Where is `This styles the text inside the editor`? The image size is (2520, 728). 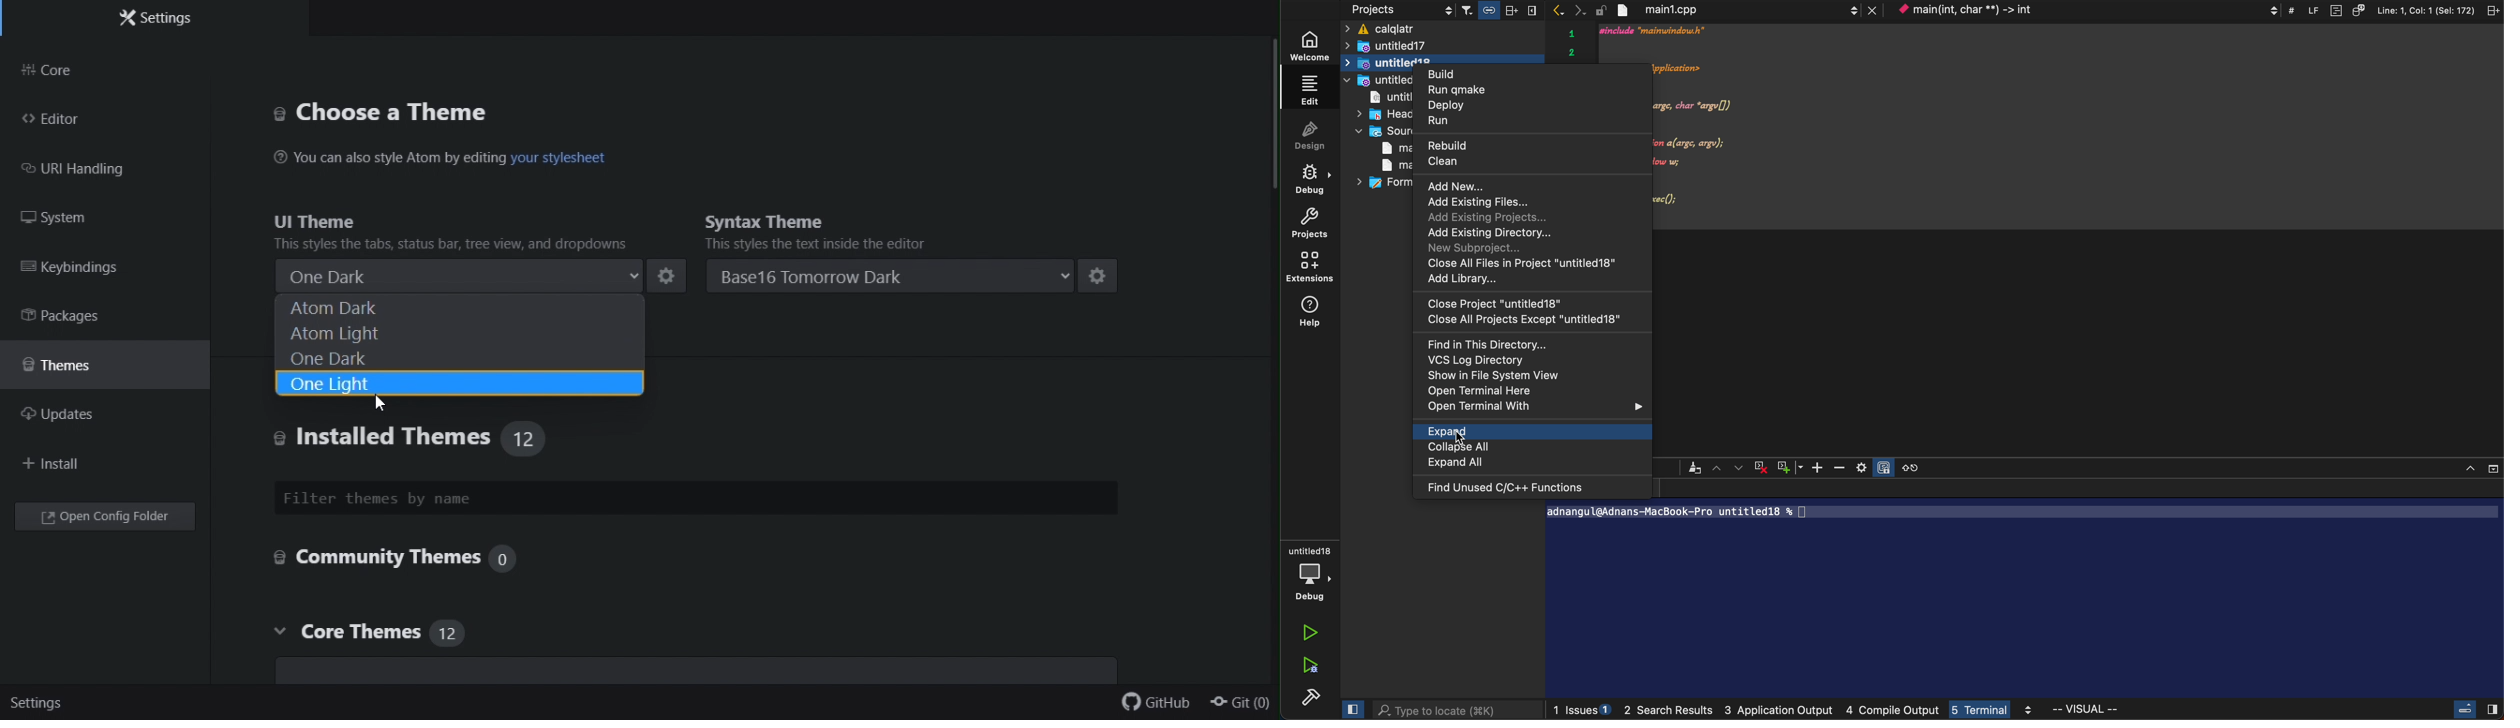
This styles the text inside the editor is located at coordinates (815, 243).